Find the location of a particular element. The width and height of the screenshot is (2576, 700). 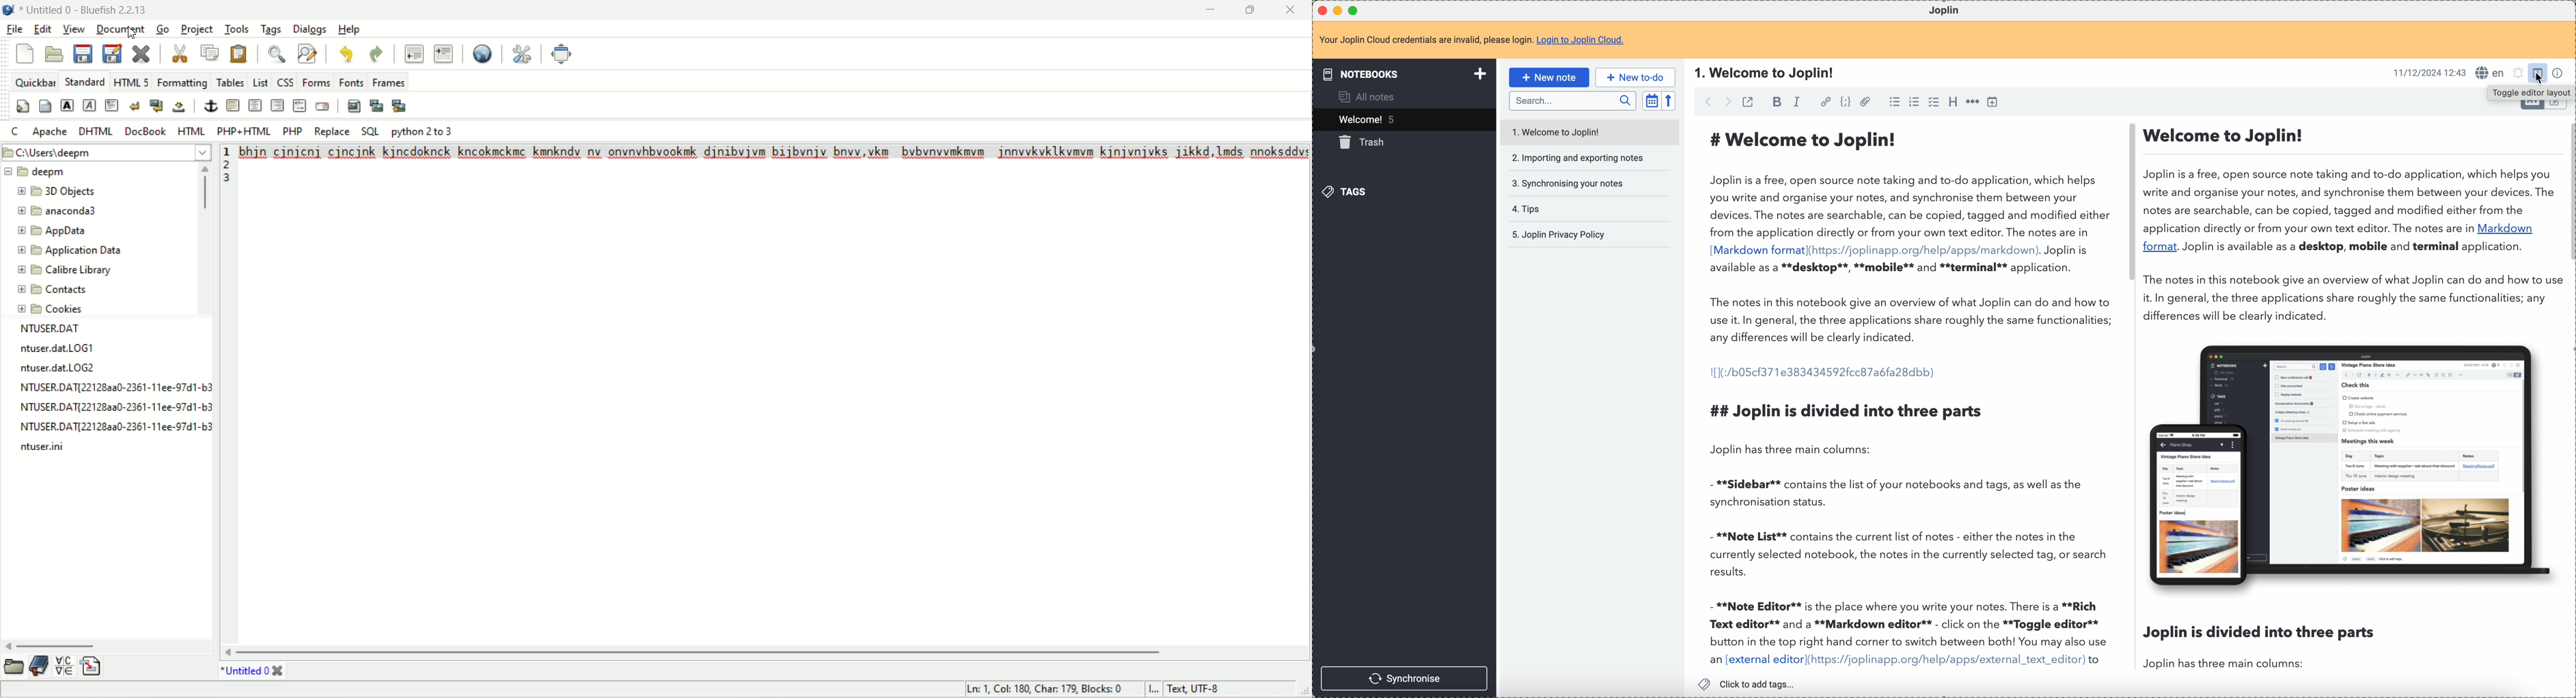

heading is located at coordinates (1954, 103).